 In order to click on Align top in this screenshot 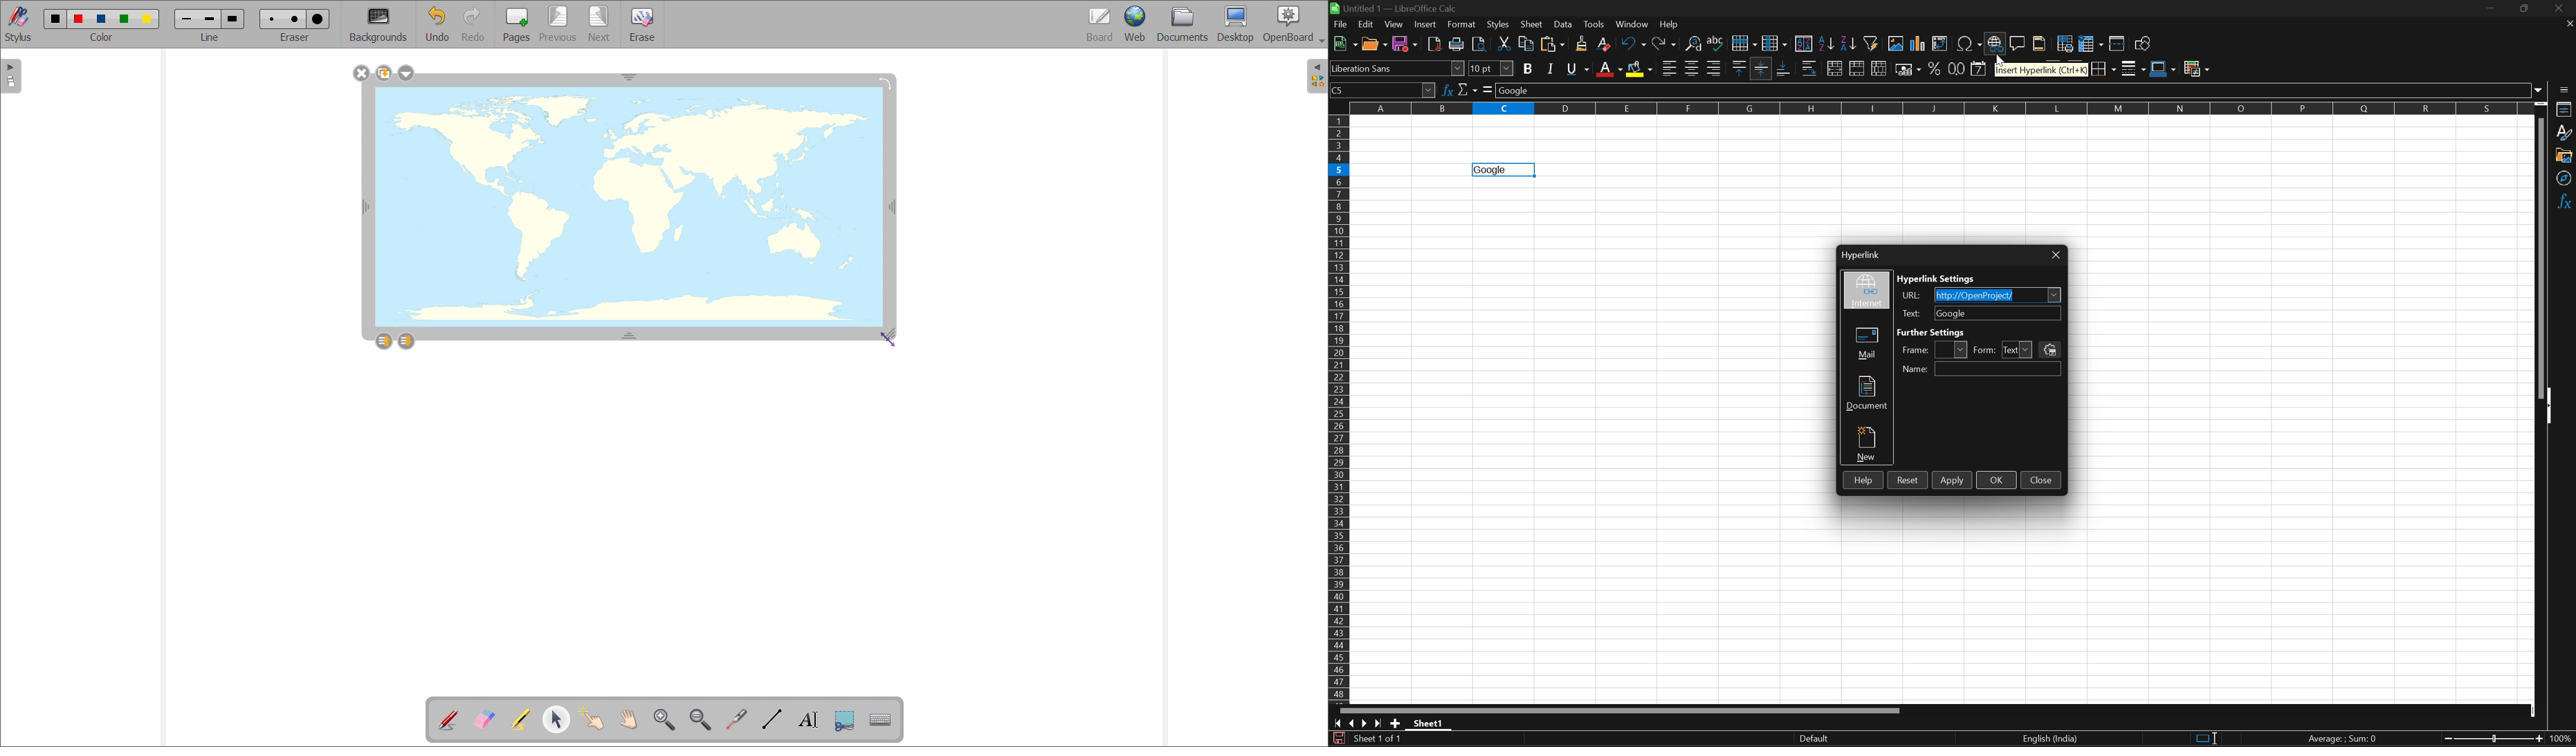, I will do `click(1740, 66)`.